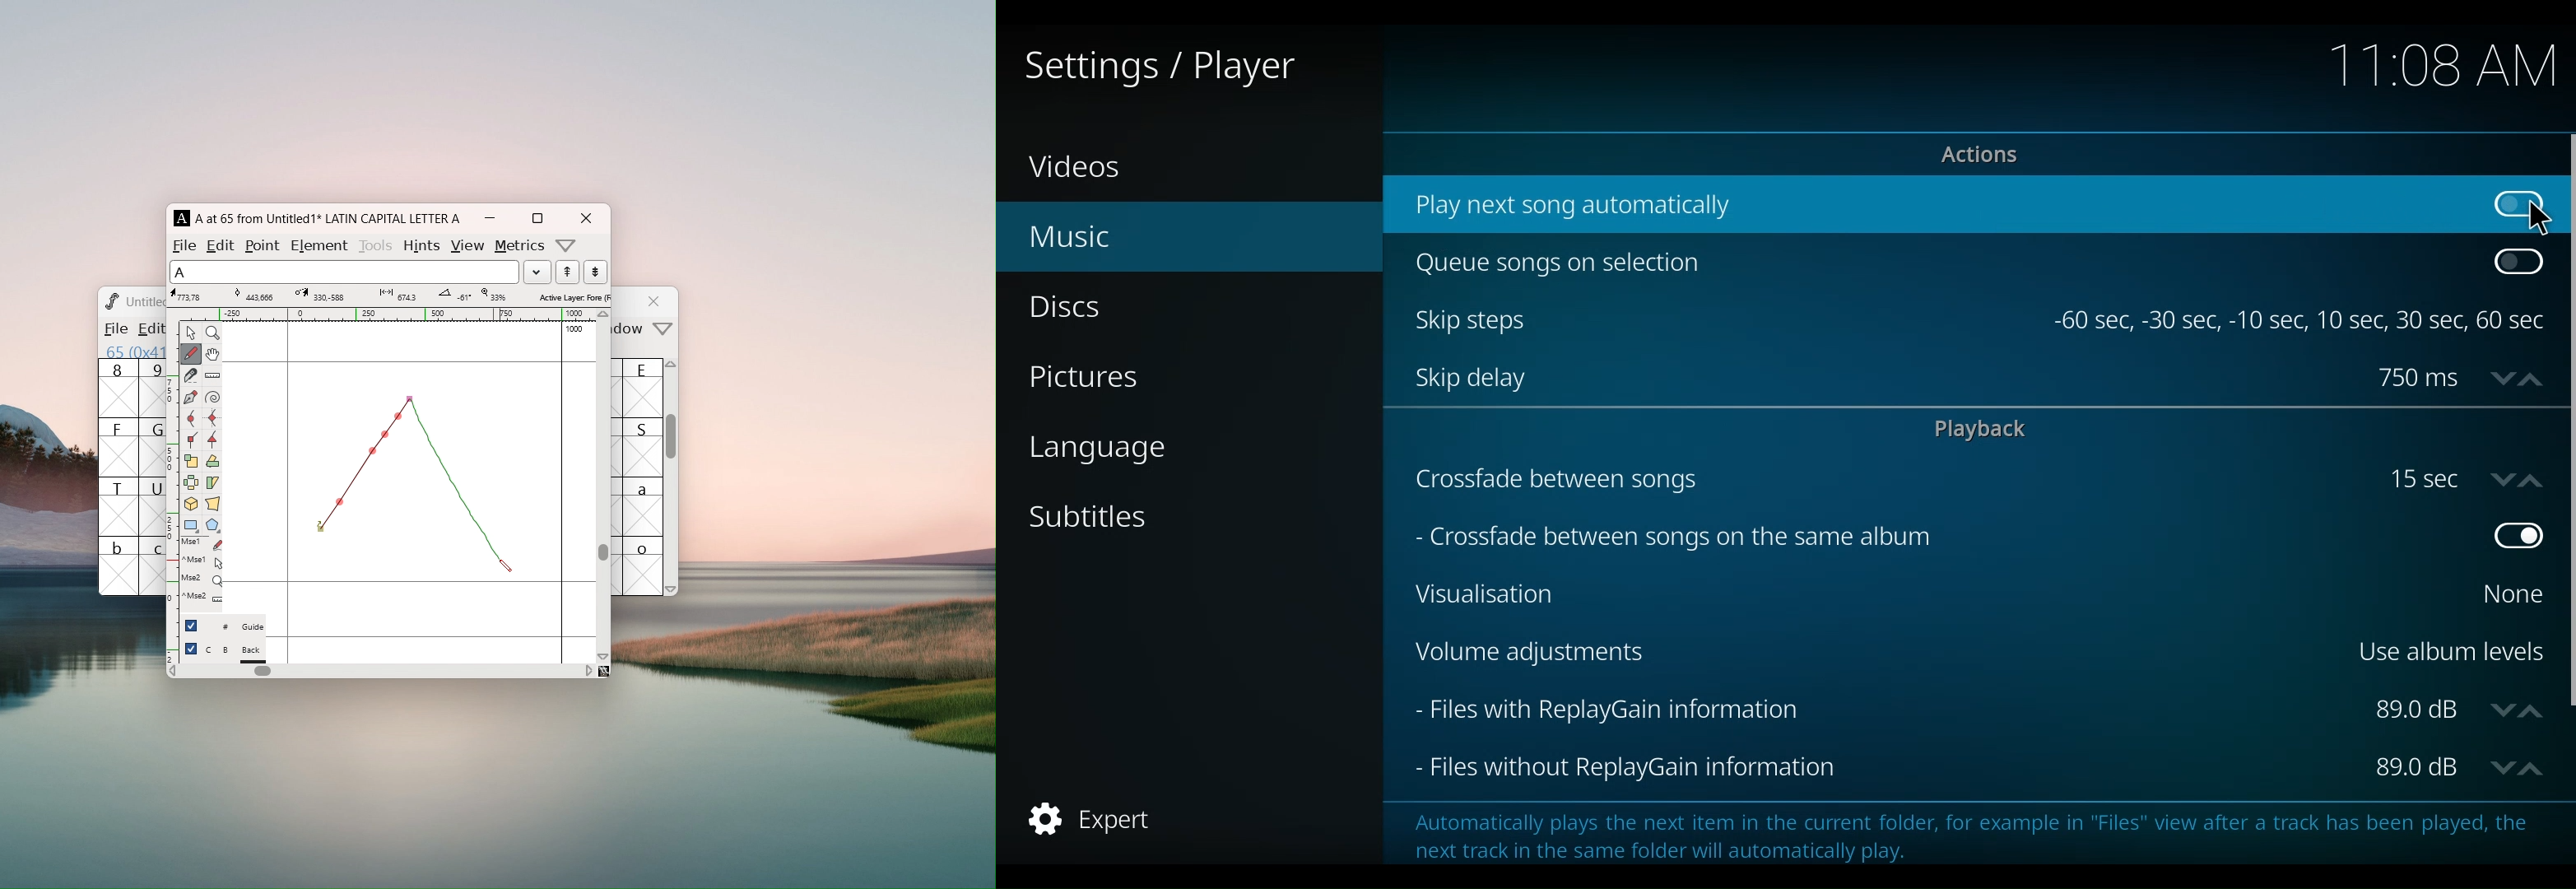 This screenshot has height=896, width=2576. What do you see at coordinates (409, 362) in the screenshot?
I see `maximum ascent line` at bounding box center [409, 362].